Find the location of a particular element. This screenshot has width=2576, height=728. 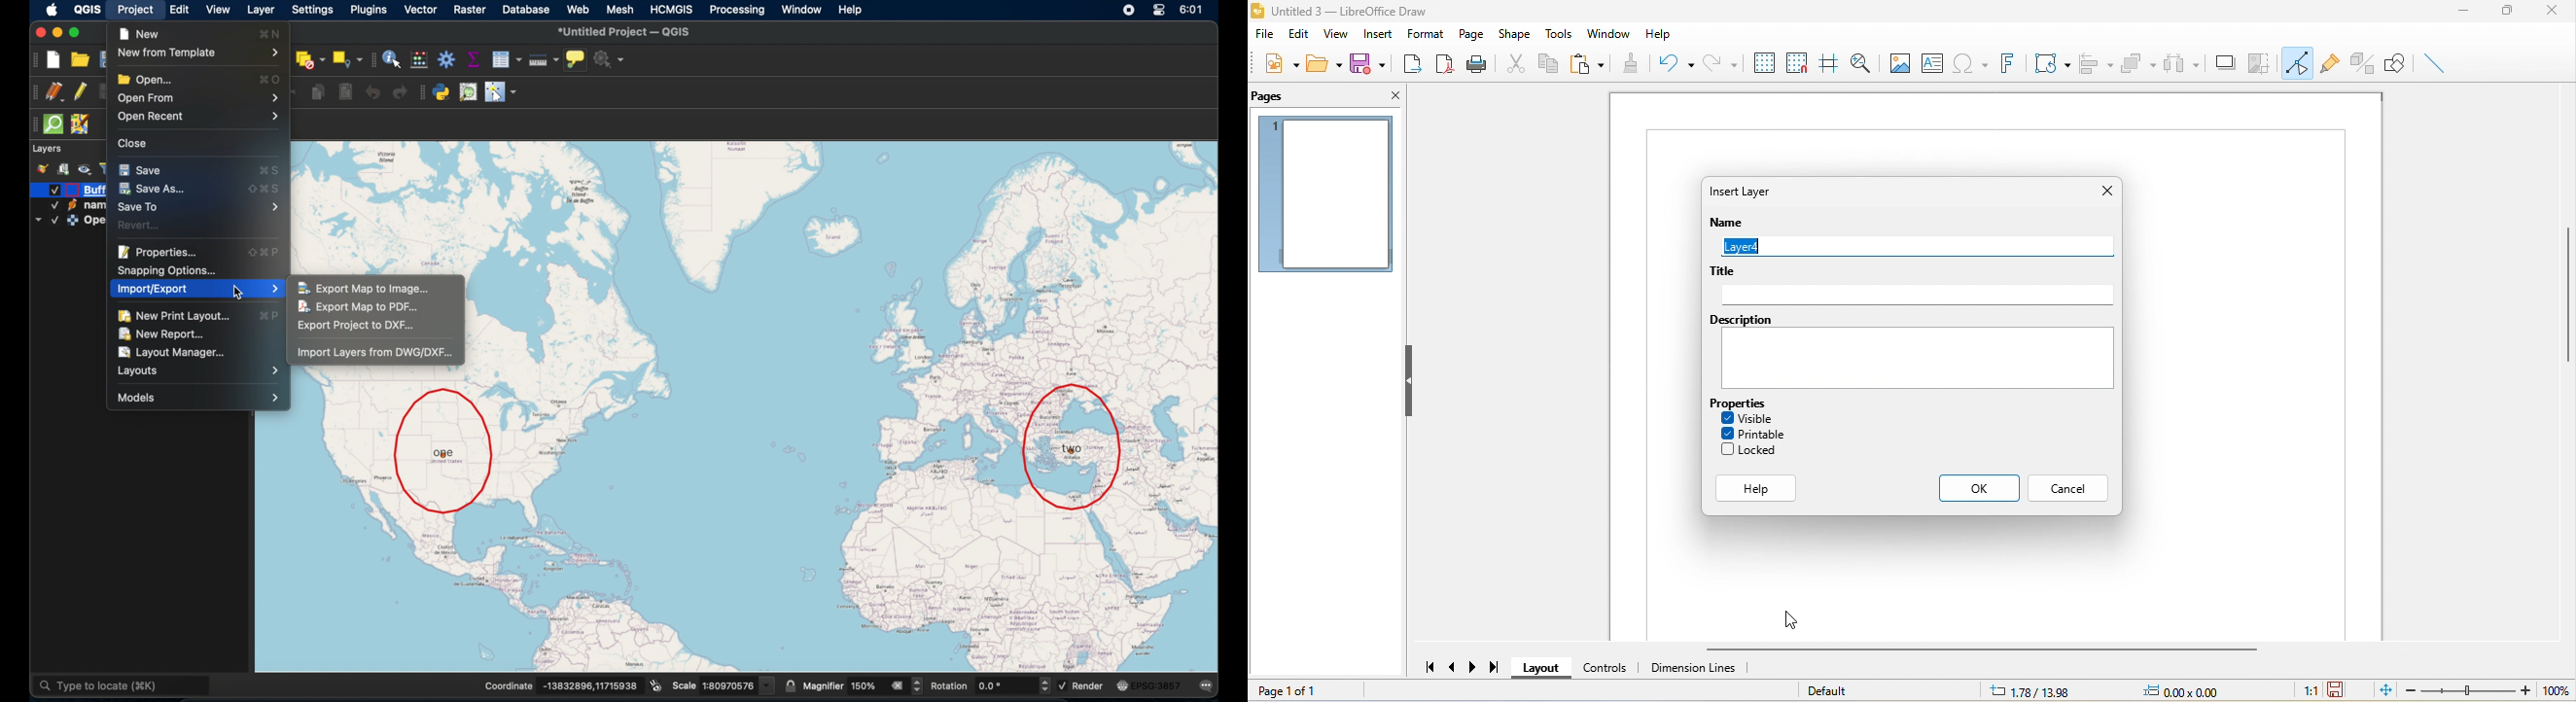

plugins is located at coordinates (369, 10).